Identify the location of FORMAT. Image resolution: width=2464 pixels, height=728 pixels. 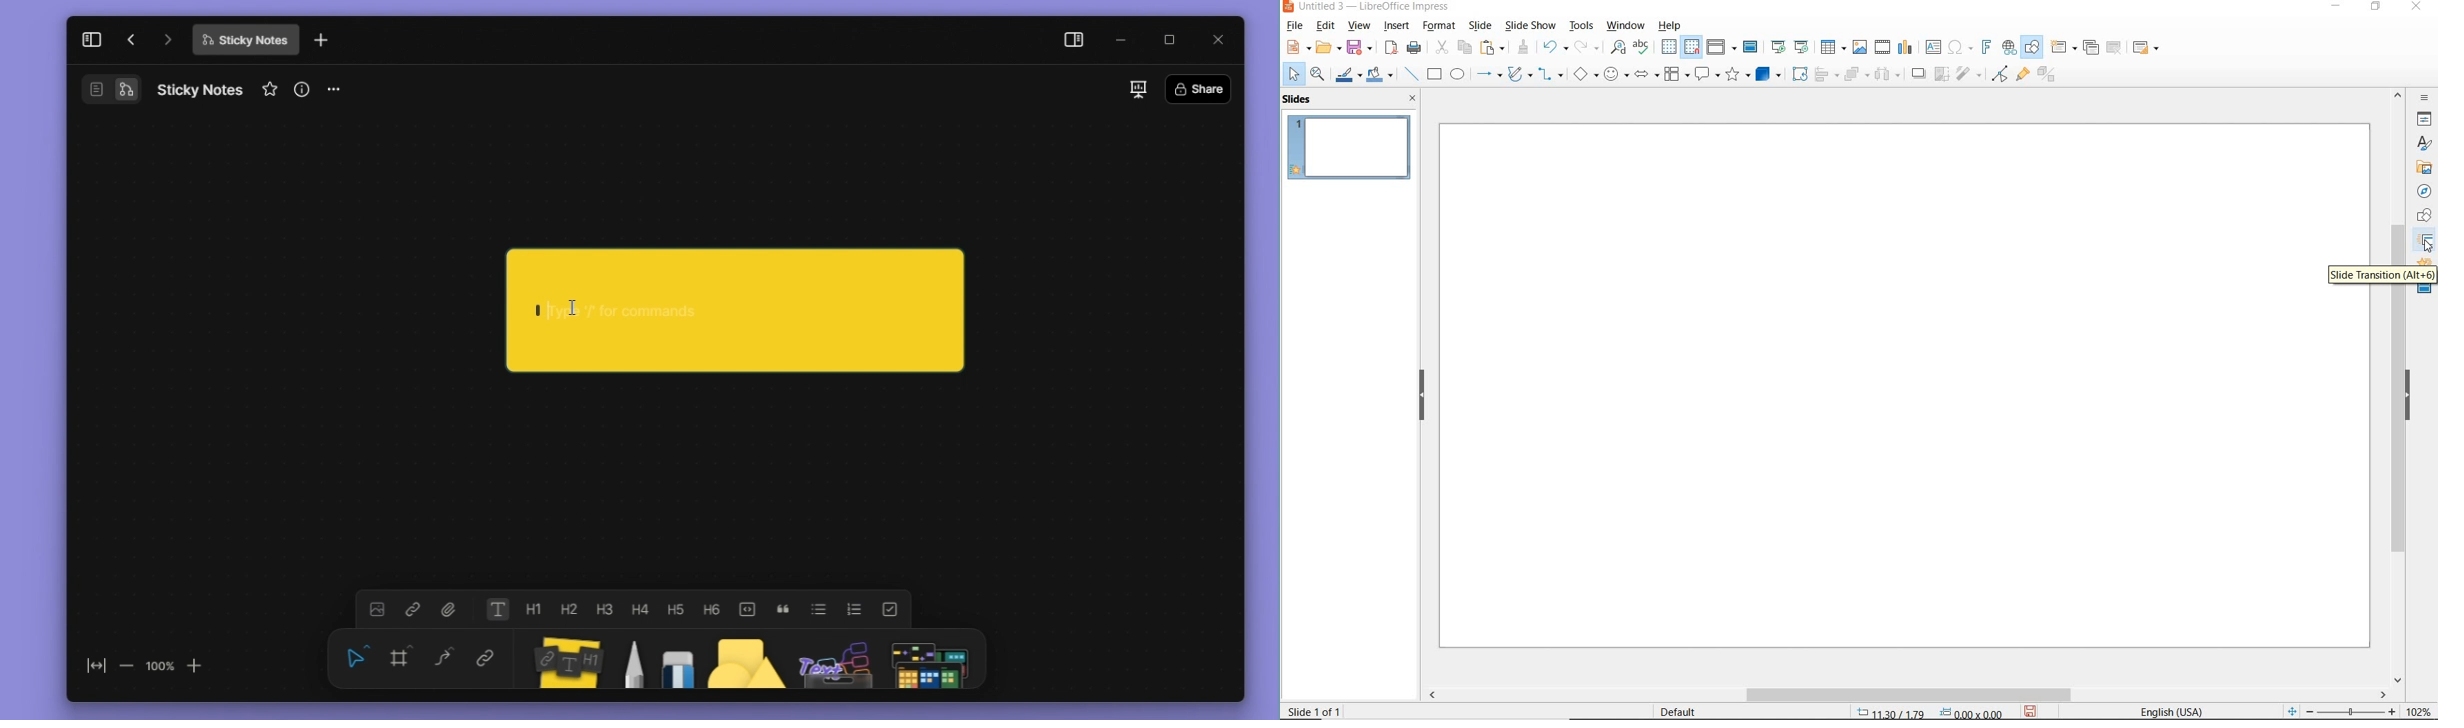
(1441, 26).